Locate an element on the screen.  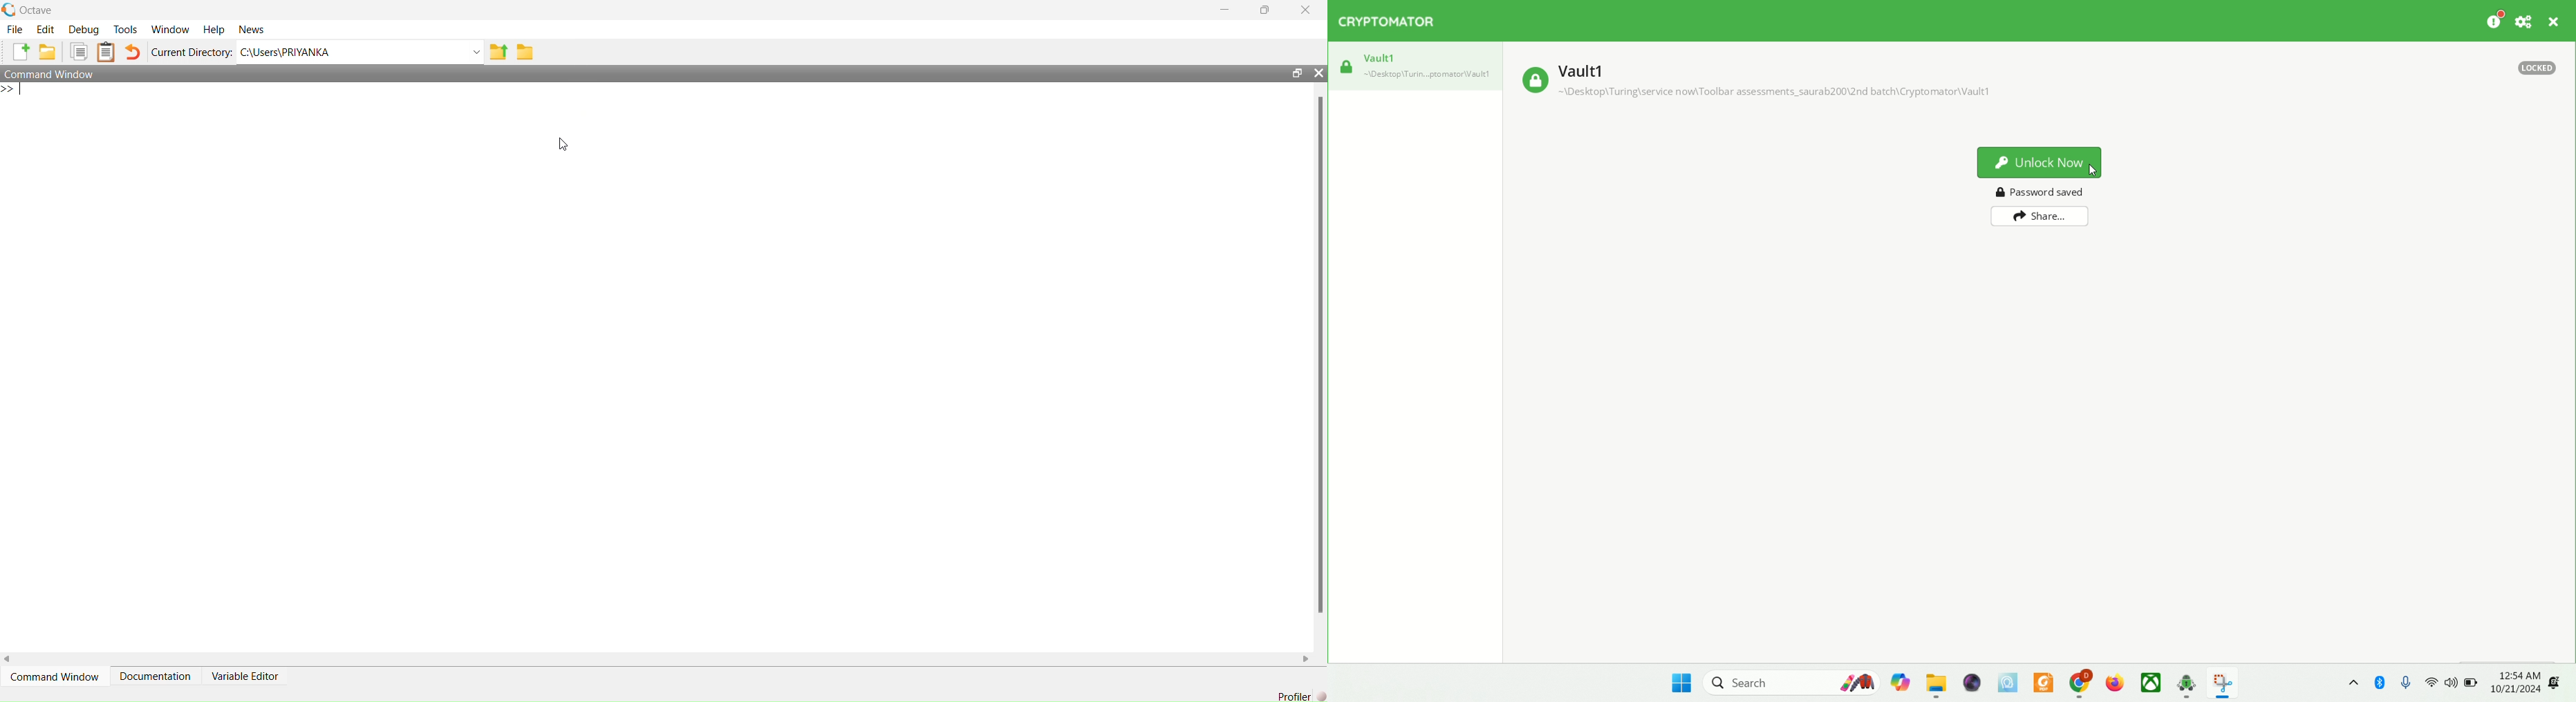
notification is located at coordinates (2556, 681).